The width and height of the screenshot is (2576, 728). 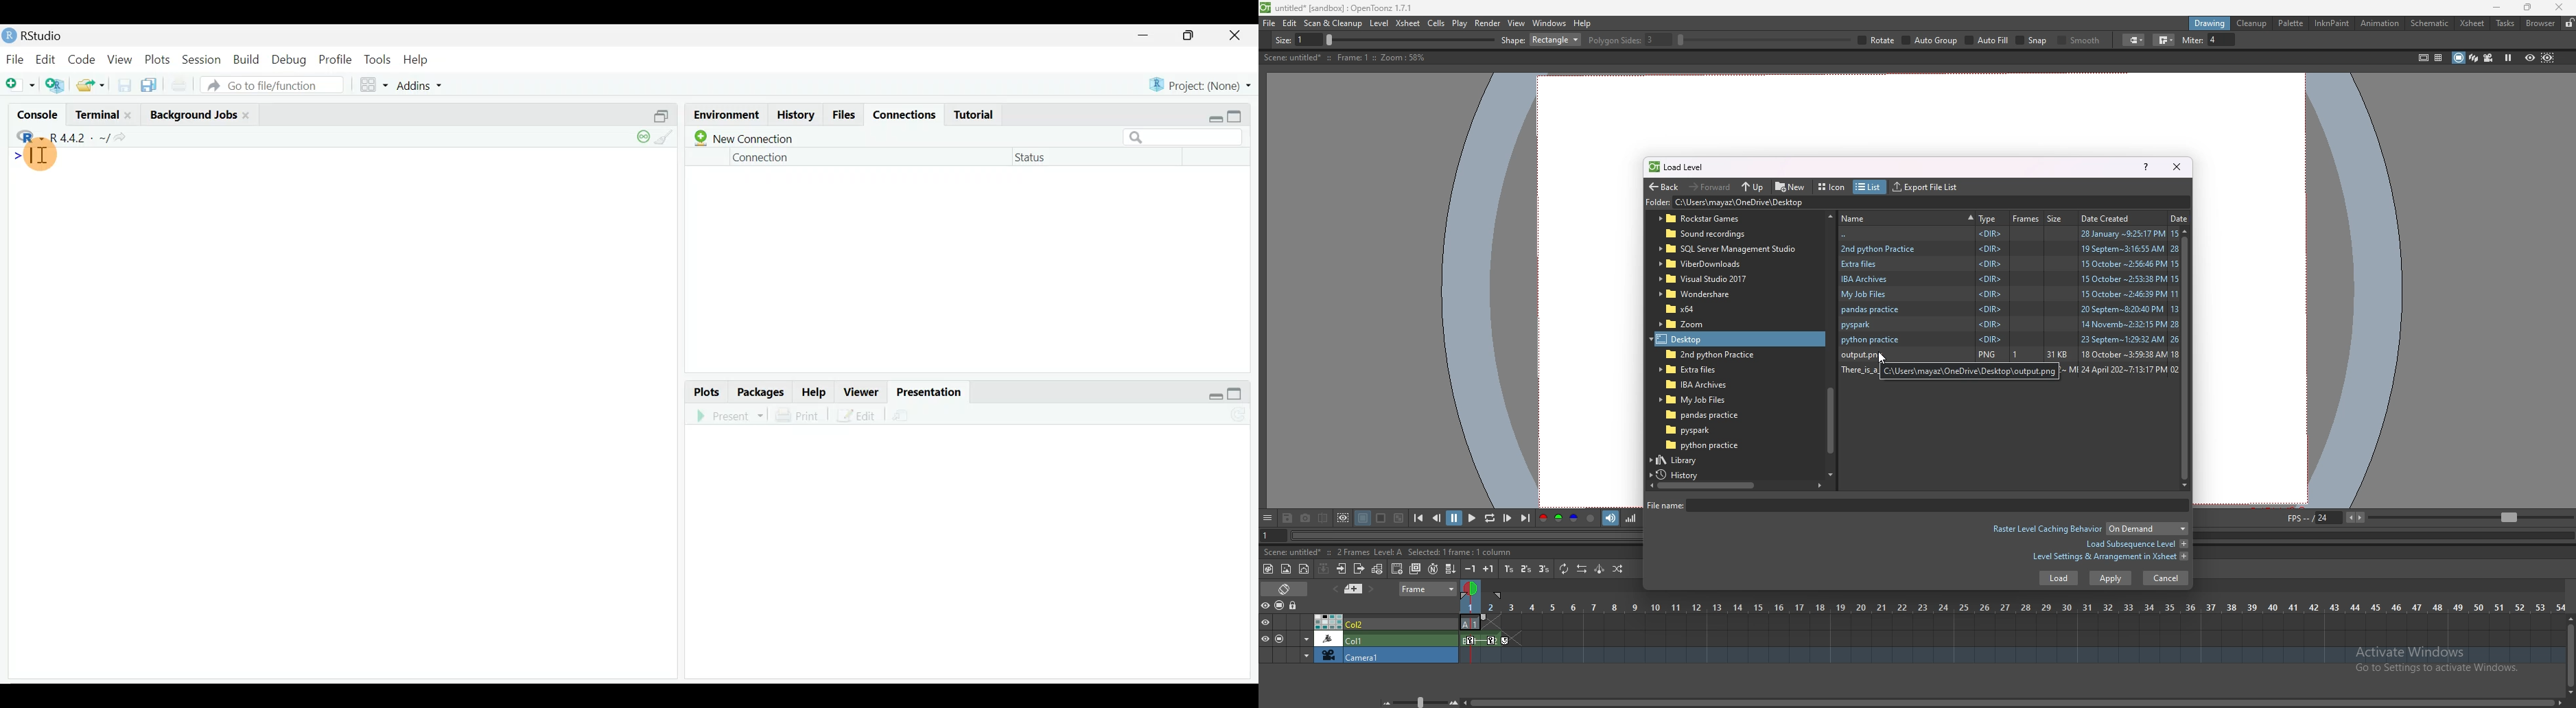 I want to click on white background, so click(x=1380, y=518).